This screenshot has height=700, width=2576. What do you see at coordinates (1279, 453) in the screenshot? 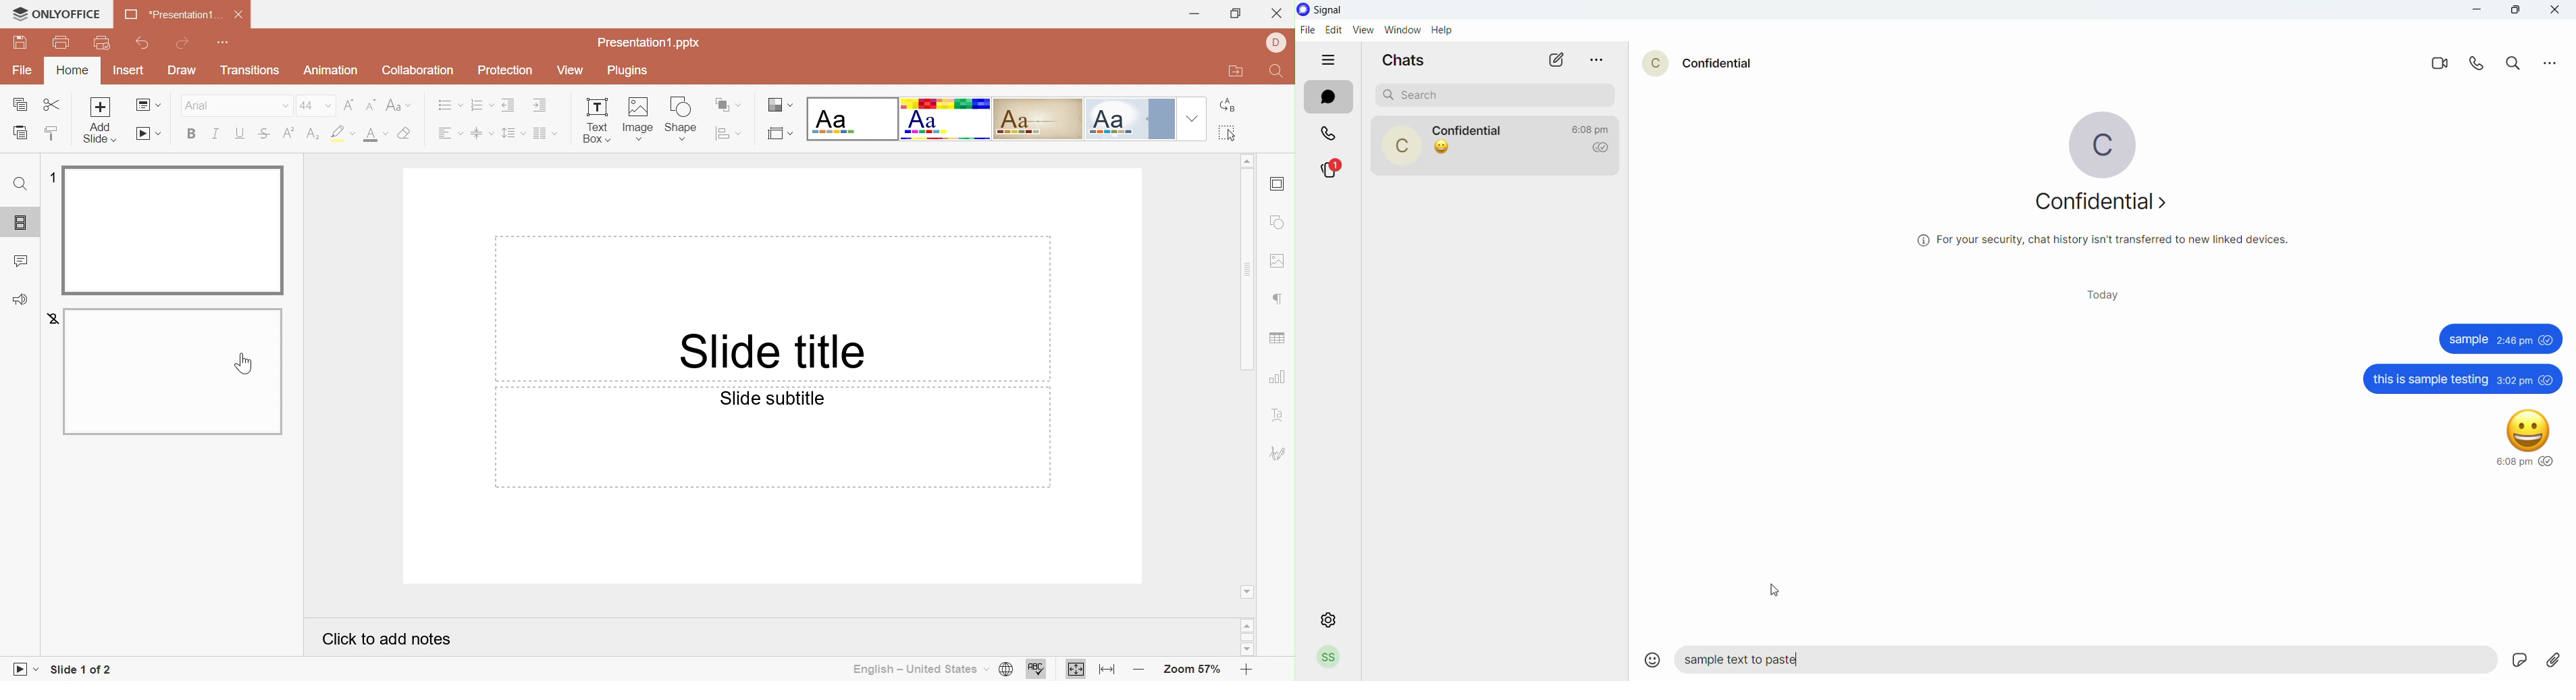
I see `Signature settings` at bounding box center [1279, 453].